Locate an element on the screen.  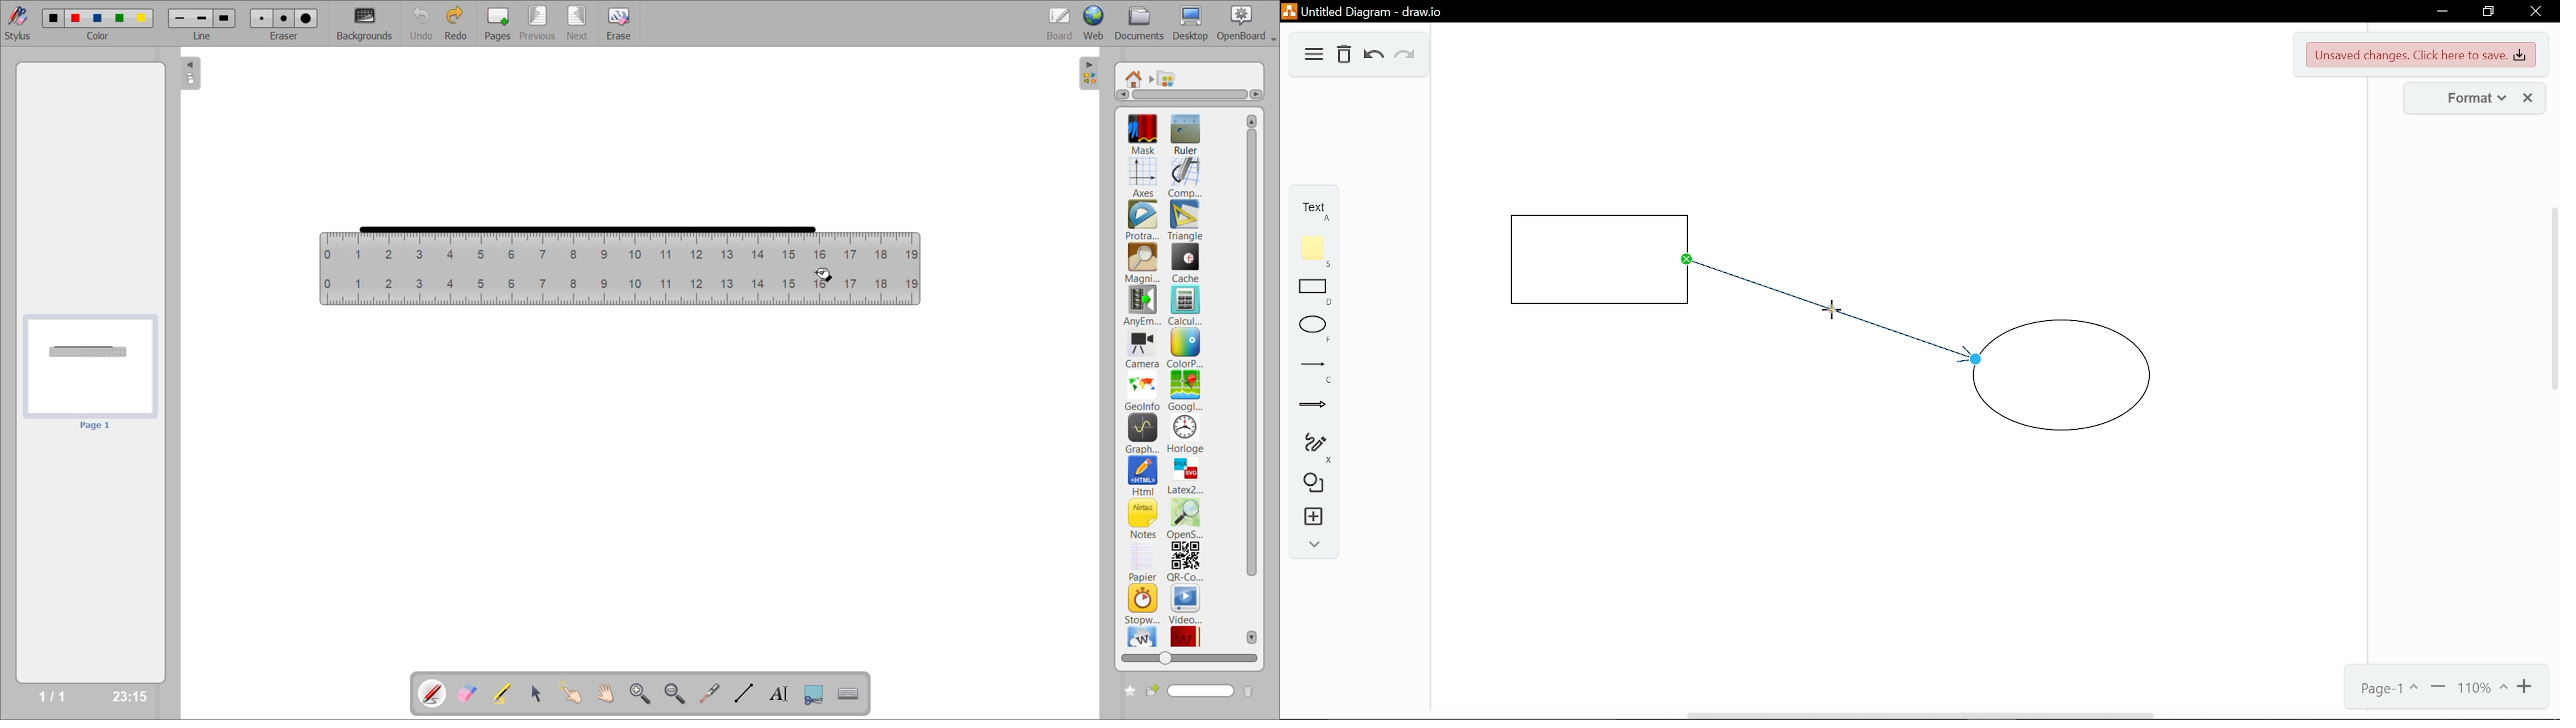
wikittionary is located at coordinates (1186, 635).